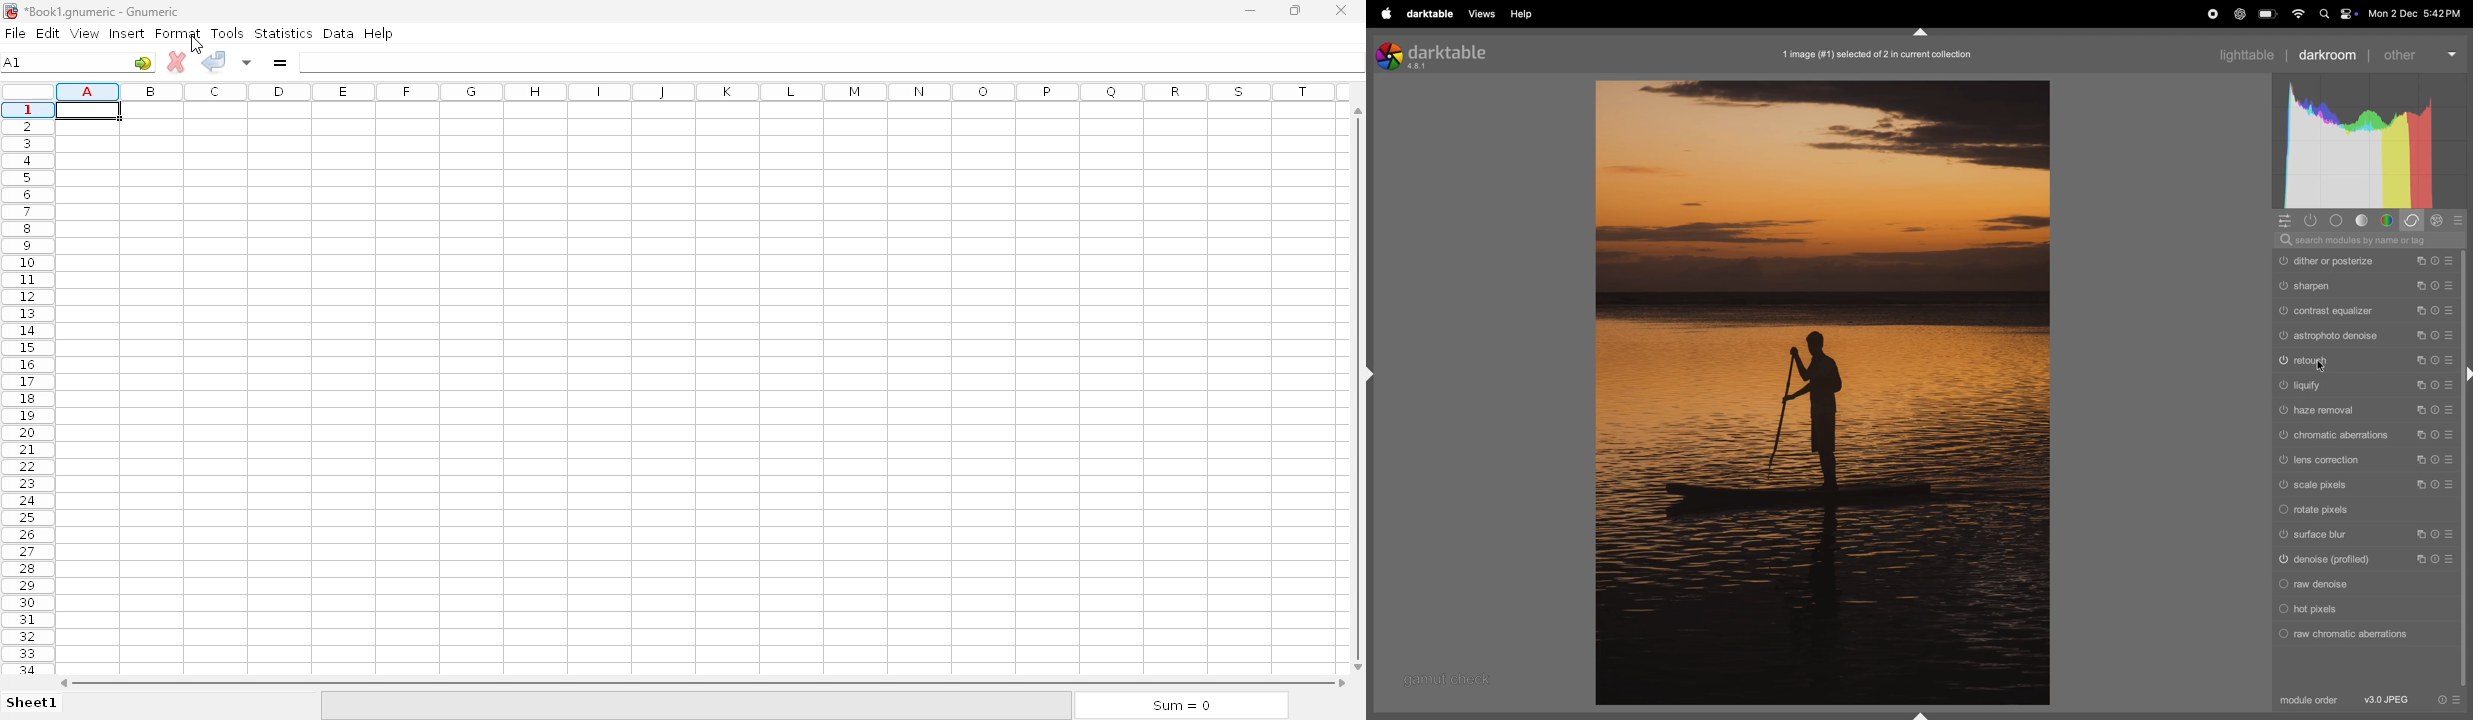  What do you see at coordinates (2359, 635) in the screenshot?
I see `raw chromatic abbreations` at bounding box center [2359, 635].